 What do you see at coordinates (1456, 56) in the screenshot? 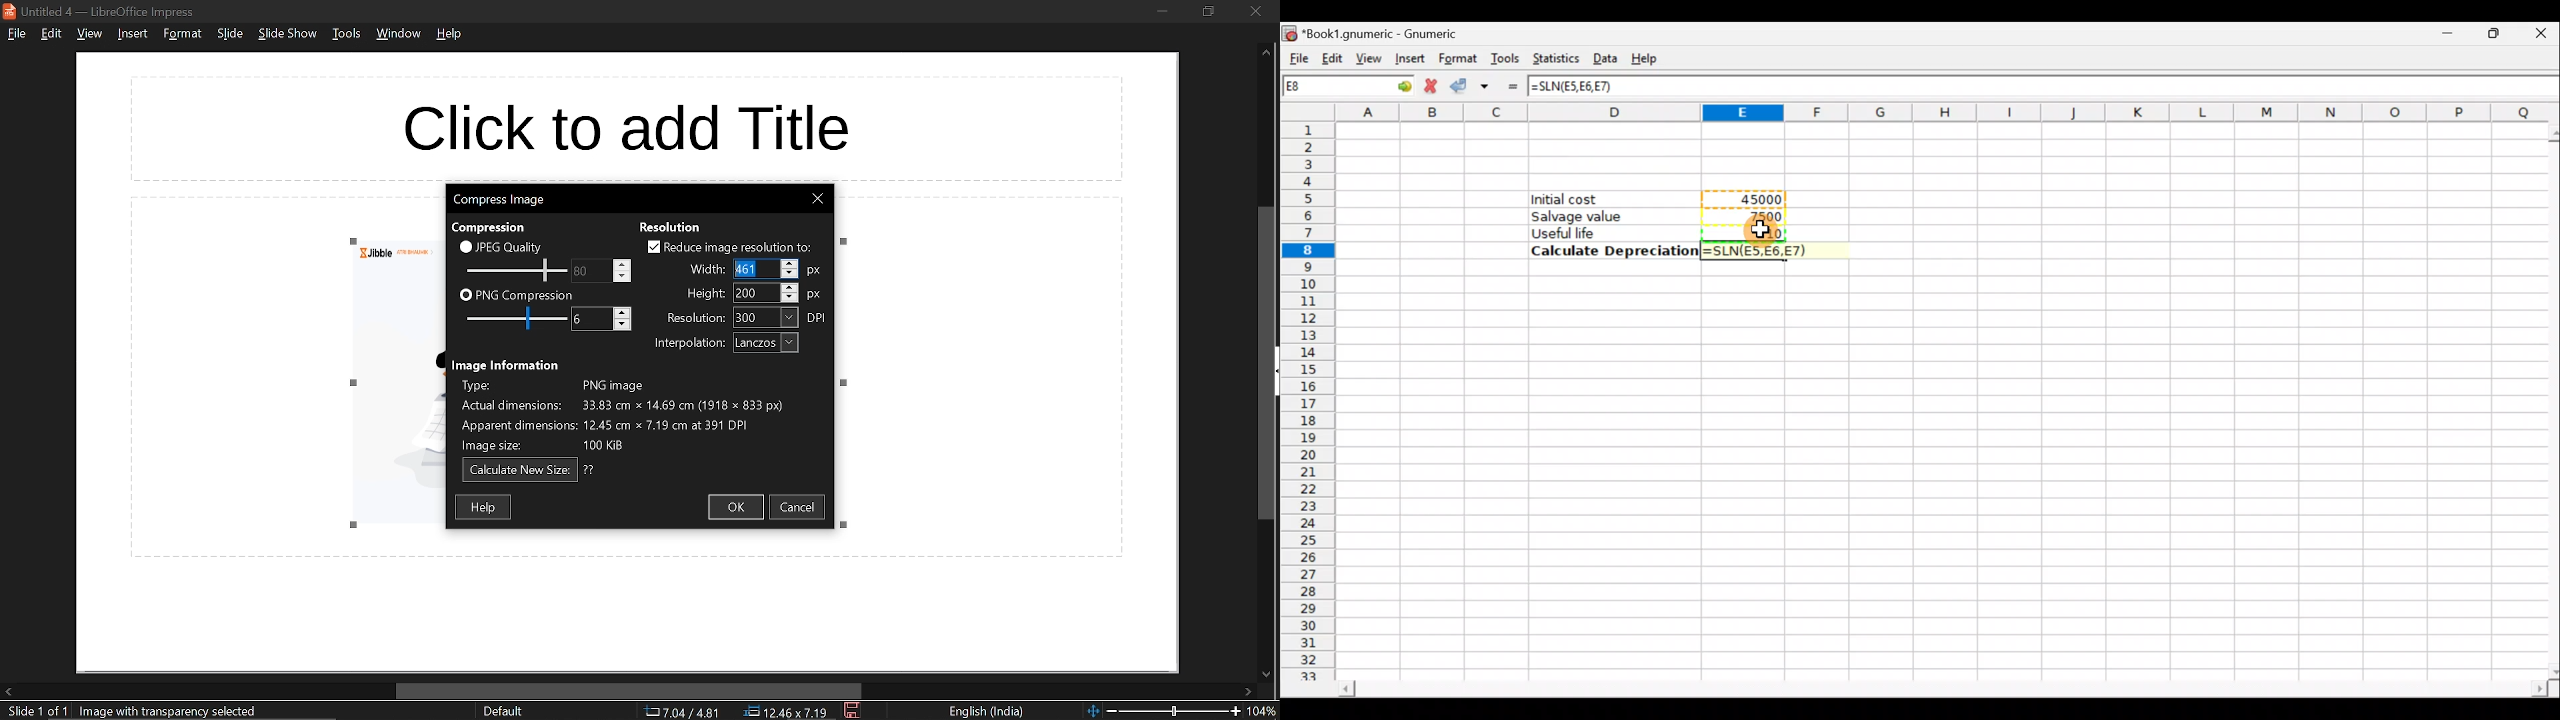
I see `Format` at bounding box center [1456, 56].